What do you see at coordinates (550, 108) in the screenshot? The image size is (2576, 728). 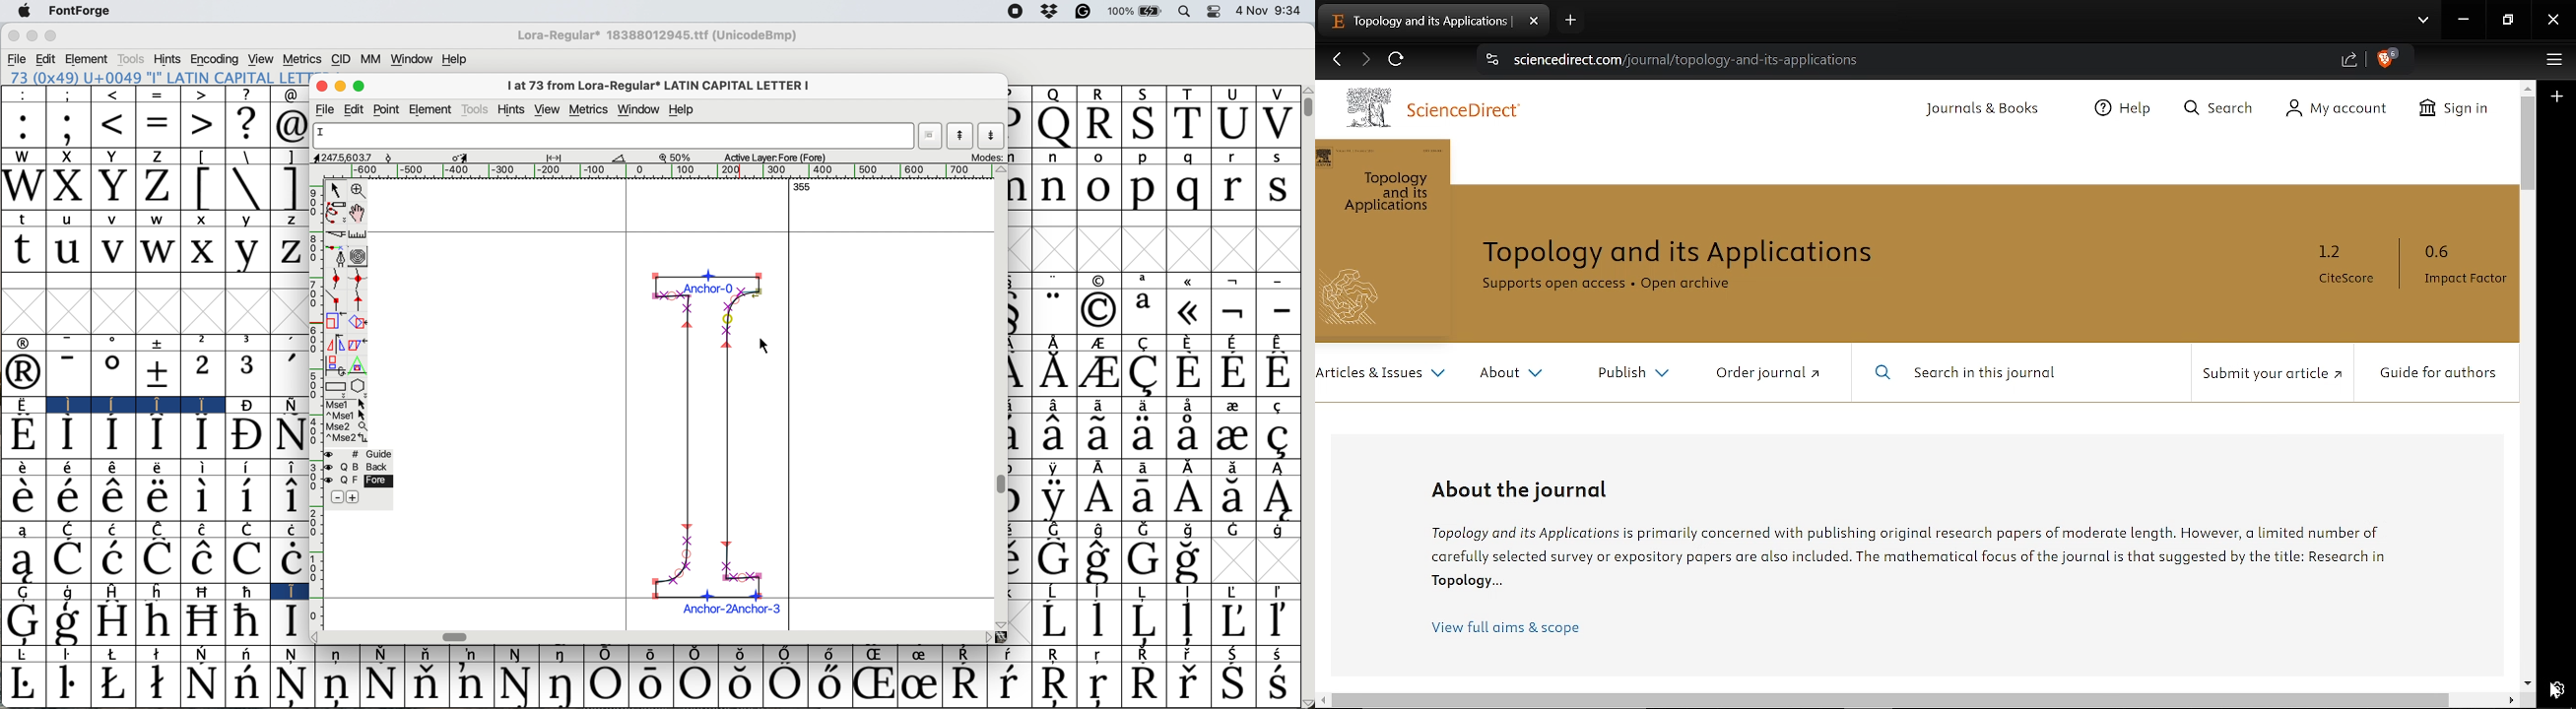 I see `view` at bounding box center [550, 108].